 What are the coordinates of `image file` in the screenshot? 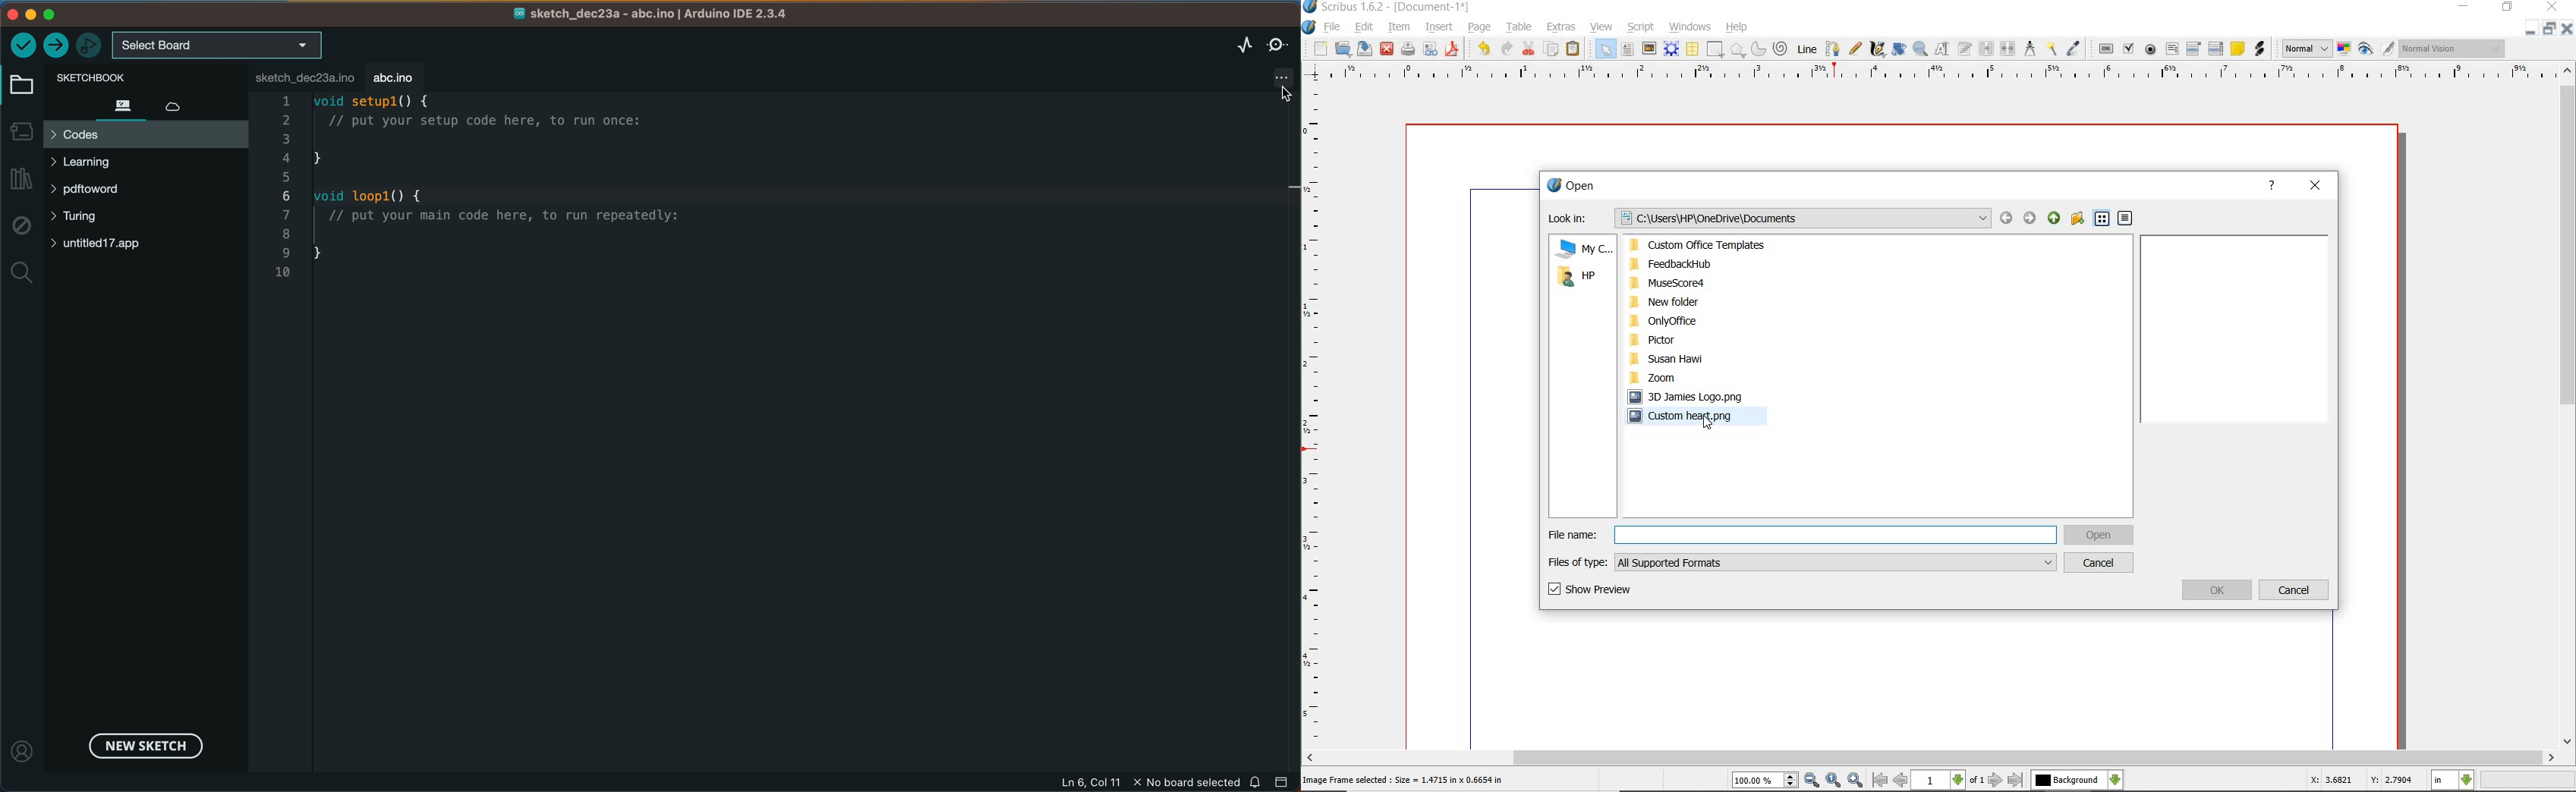 It's located at (1692, 396).